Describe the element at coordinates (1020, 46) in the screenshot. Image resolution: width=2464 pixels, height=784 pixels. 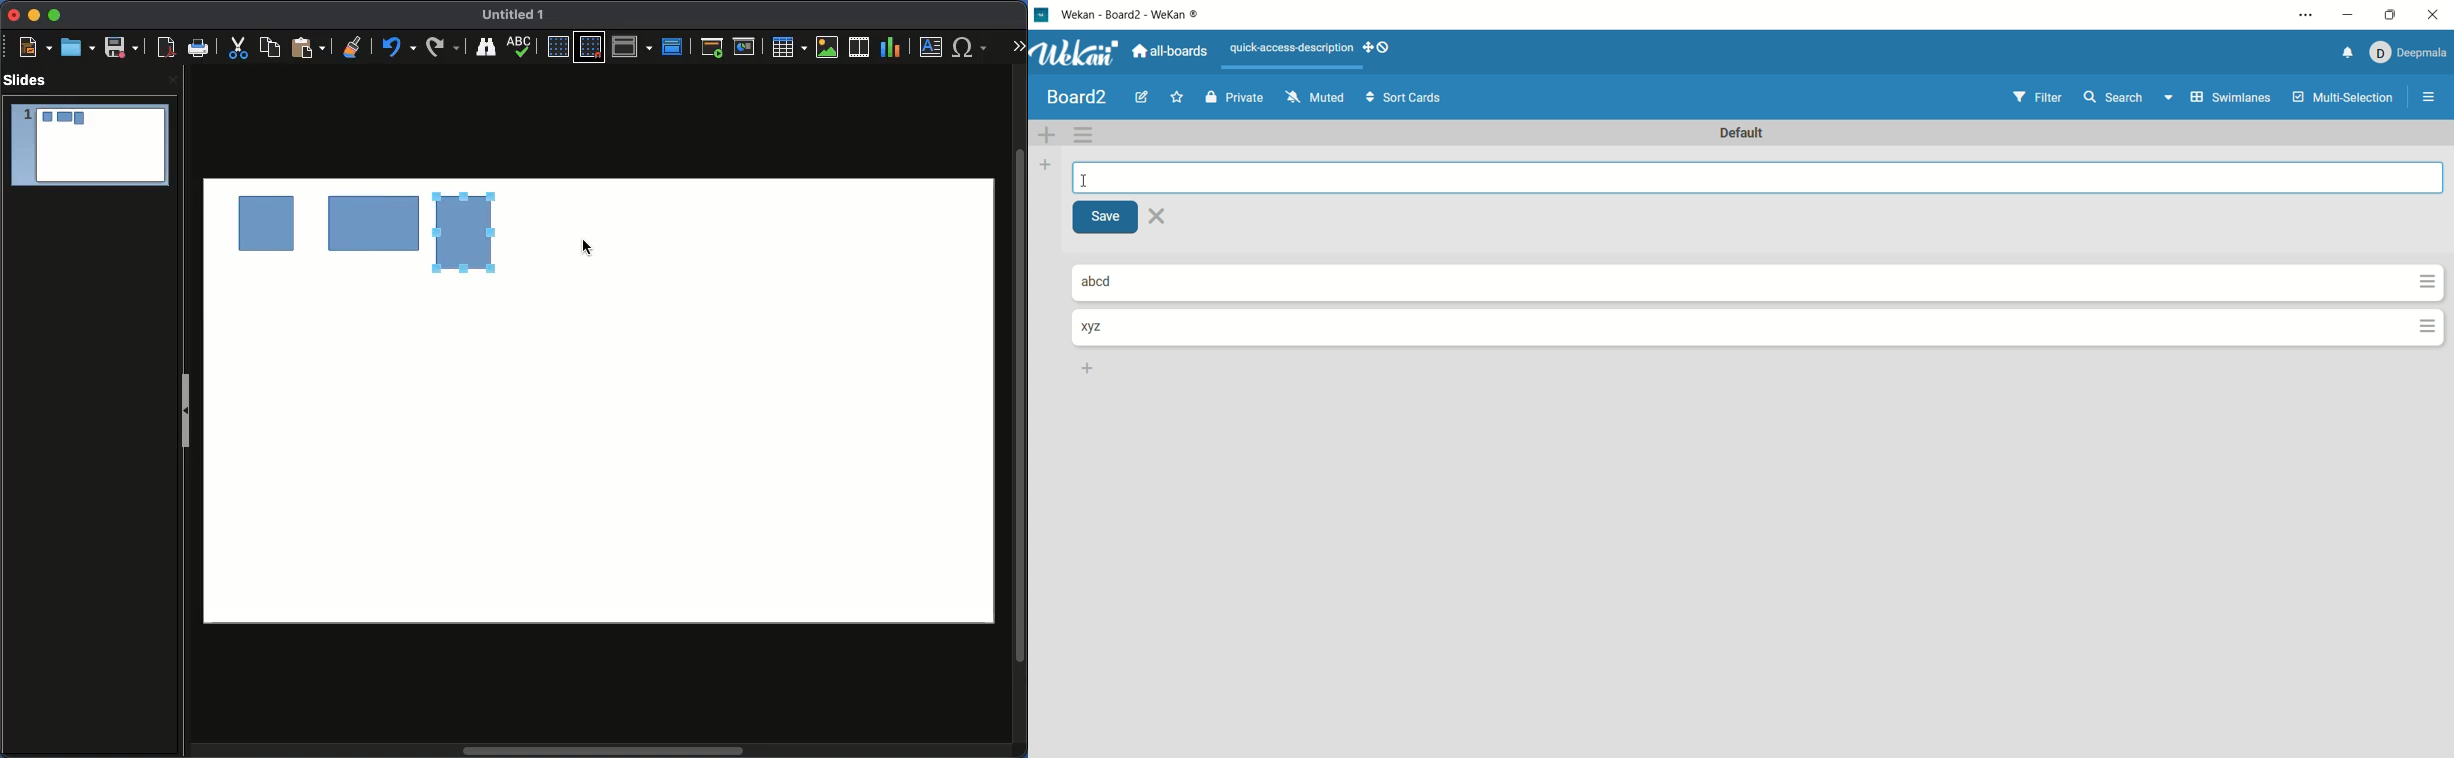
I see `More` at that location.